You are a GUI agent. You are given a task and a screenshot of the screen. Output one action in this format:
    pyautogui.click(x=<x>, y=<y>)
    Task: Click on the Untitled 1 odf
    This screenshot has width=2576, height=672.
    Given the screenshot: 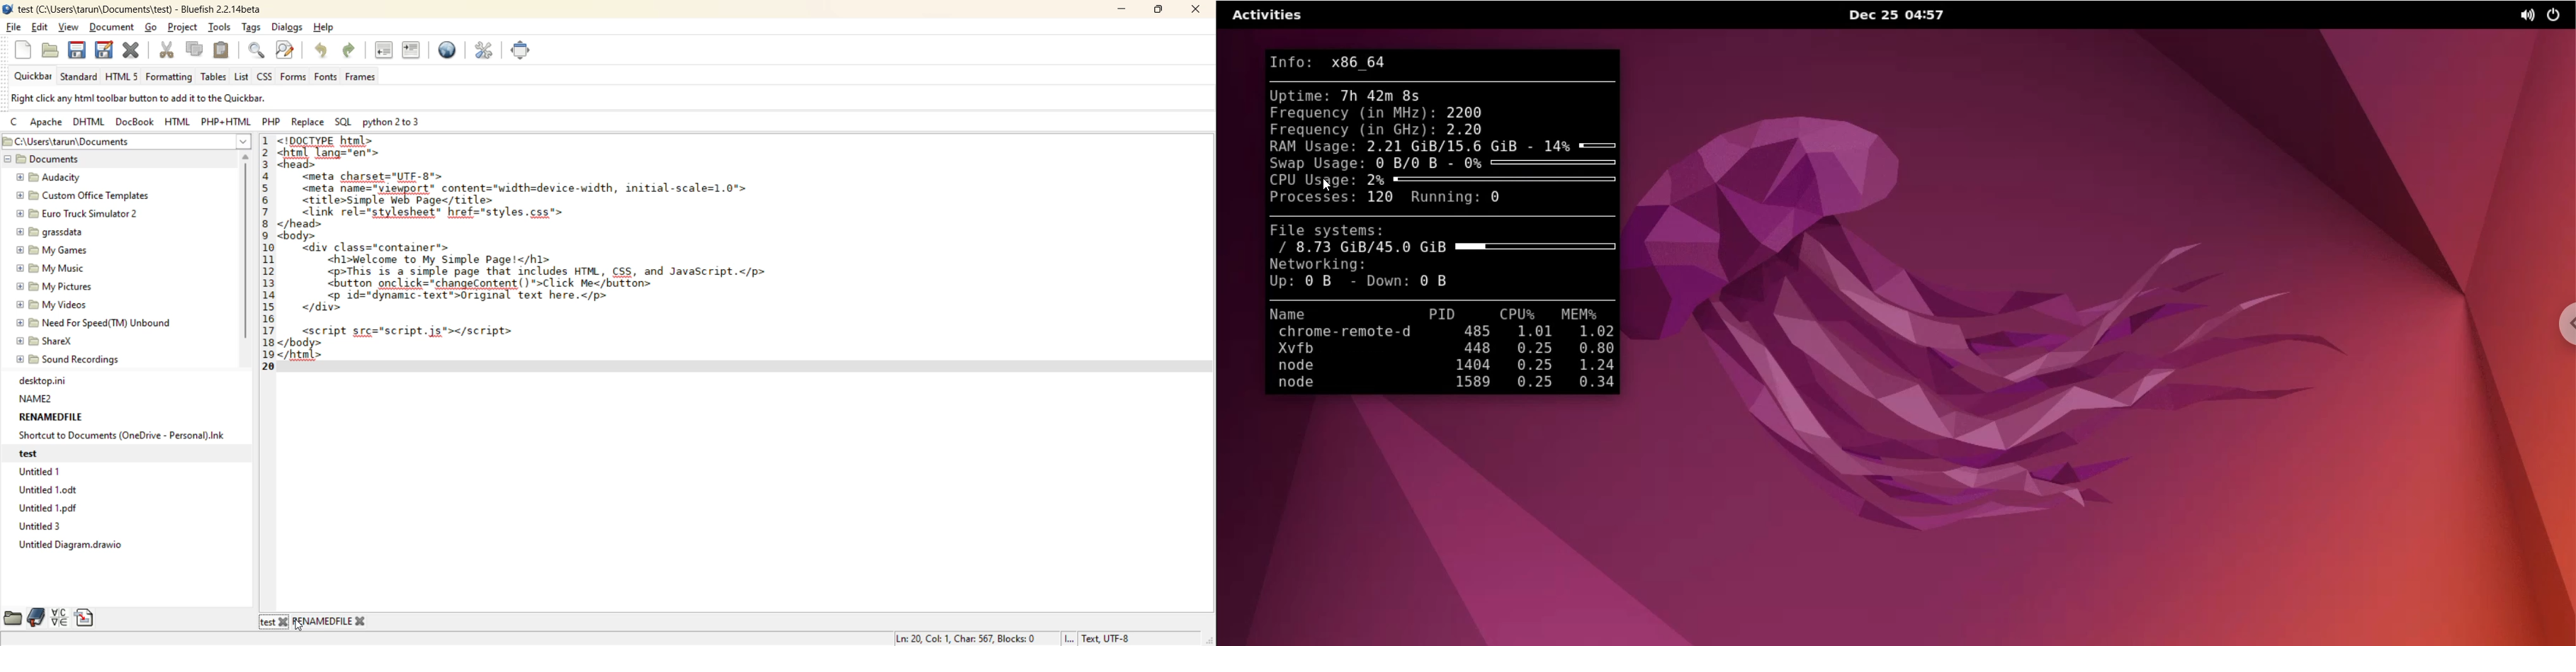 What is the action you would take?
    pyautogui.click(x=53, y=505)
    